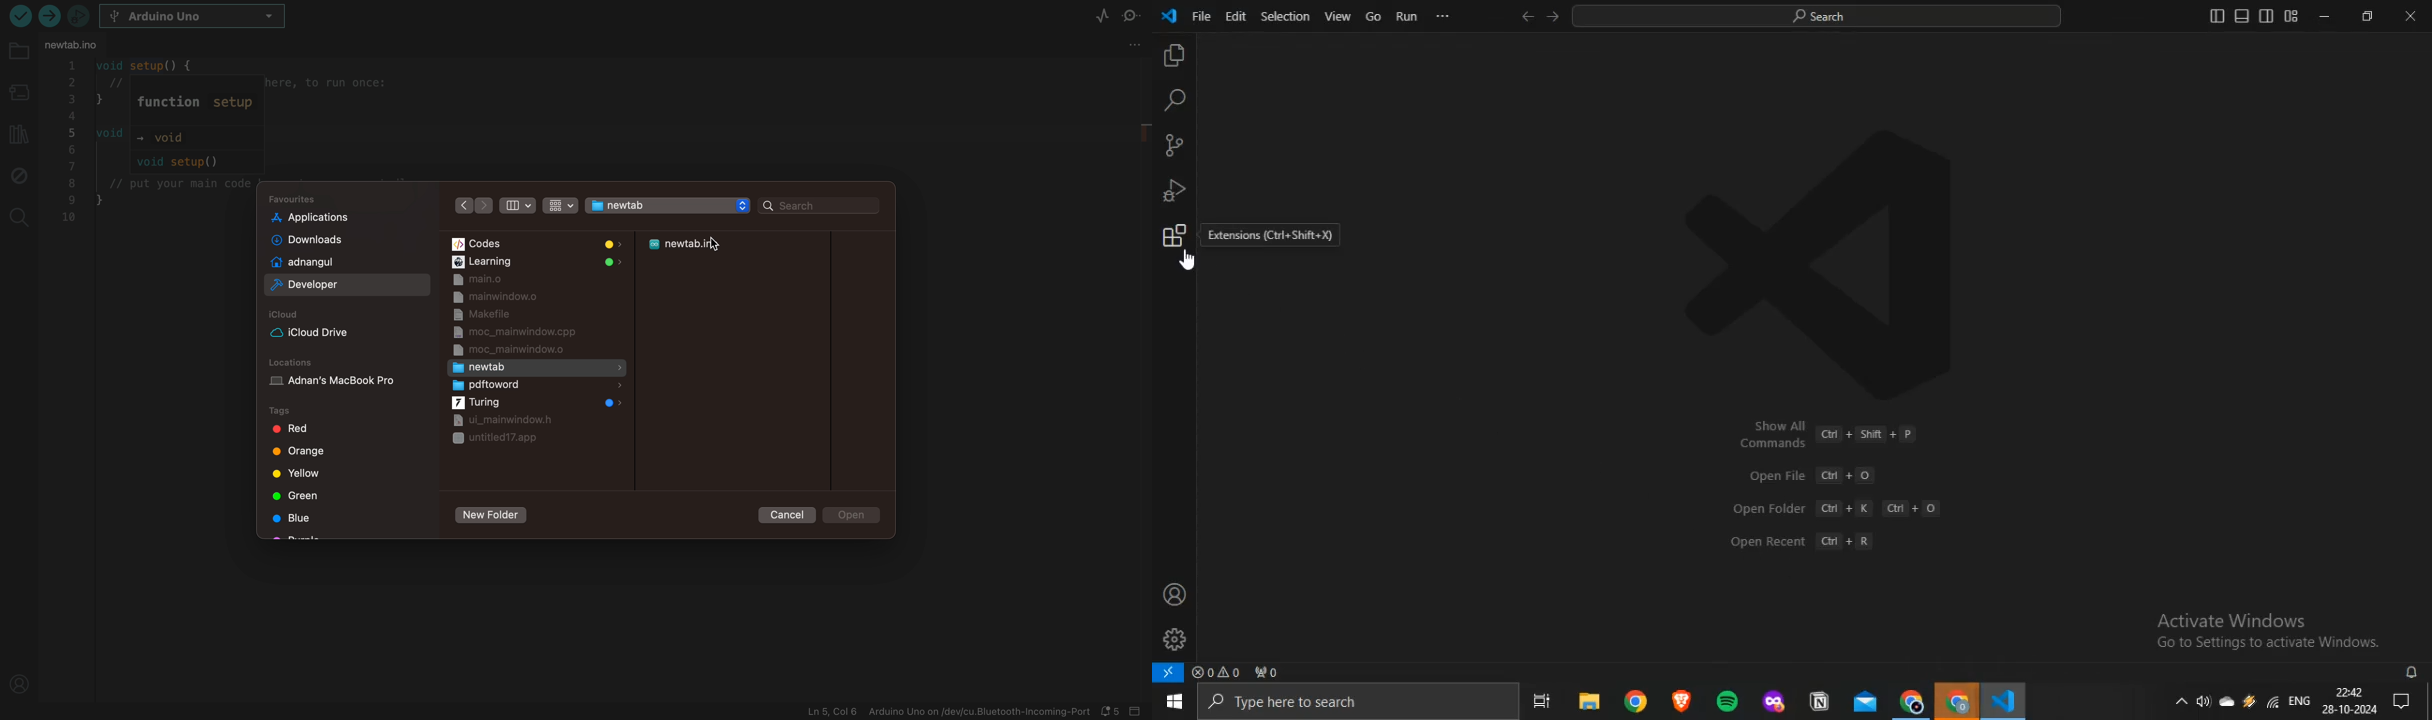  What do you see at coordinates (1955, 700) in the screenshot?
I see `Google Chrome` at bounding box center [1955, 700].